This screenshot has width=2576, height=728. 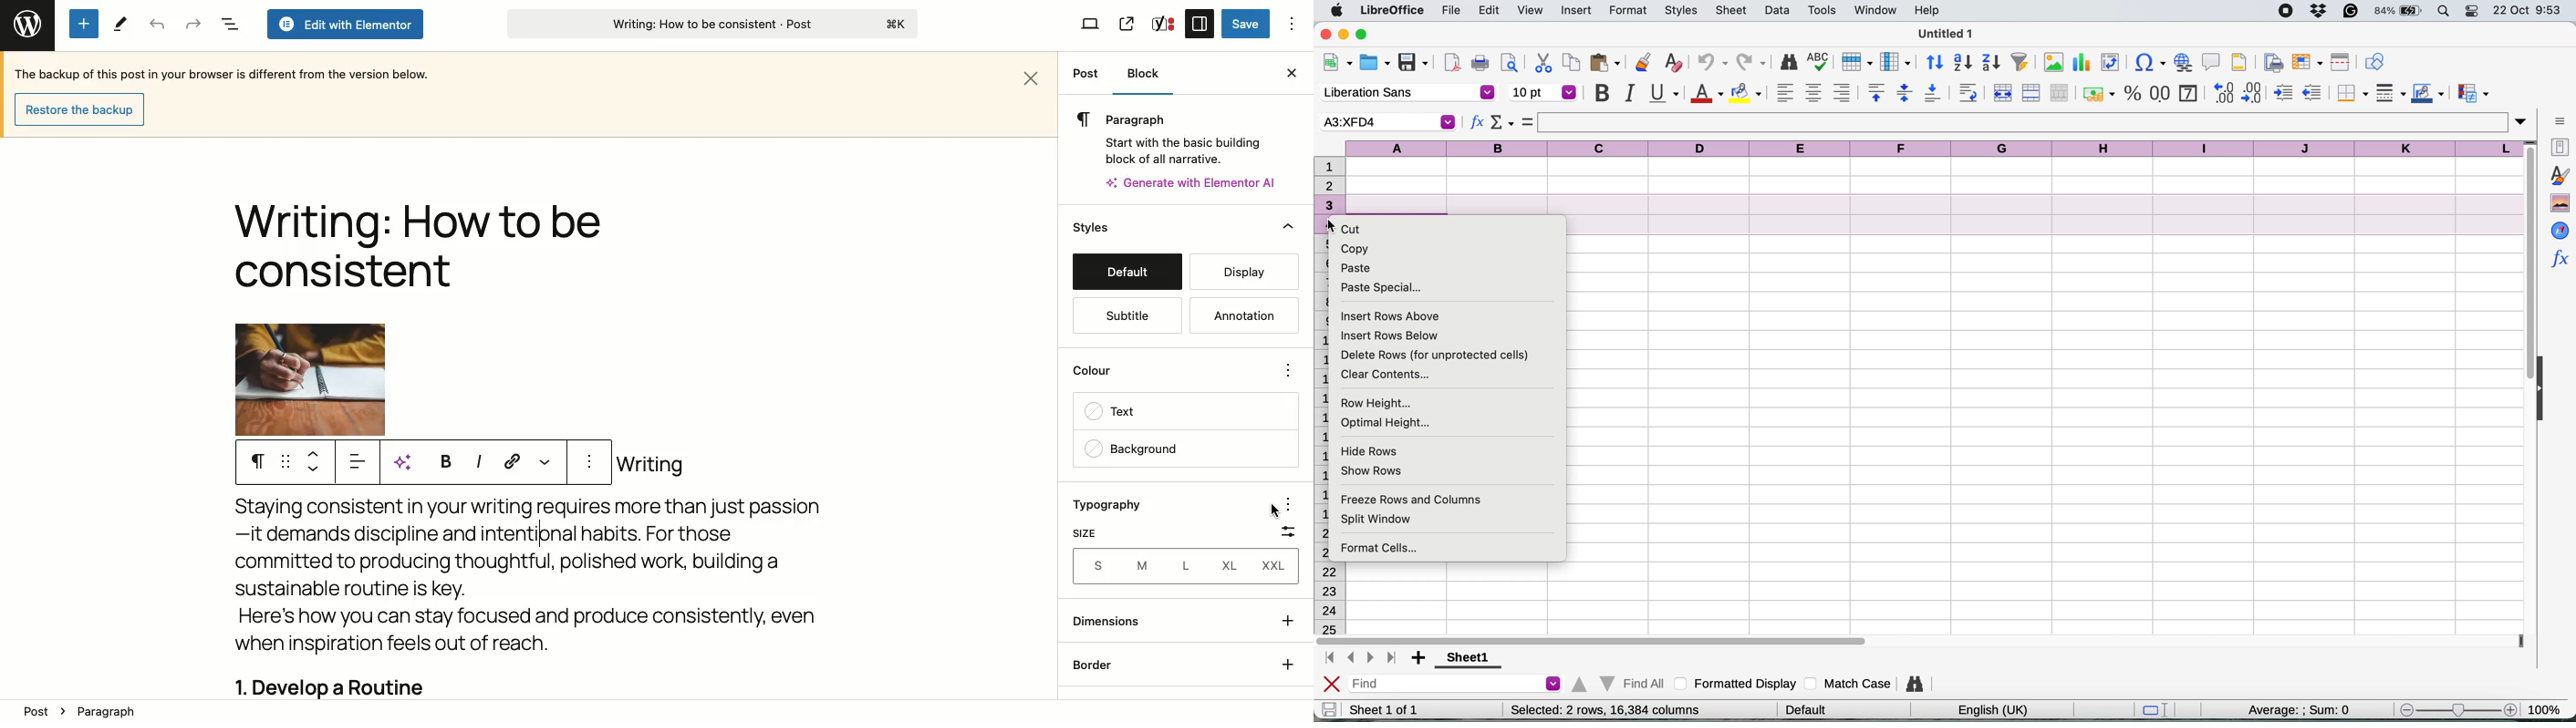 What do you see at coordinates (1091, 26) in the screenshot?
I see `View` at bounding box center [1091, 26].